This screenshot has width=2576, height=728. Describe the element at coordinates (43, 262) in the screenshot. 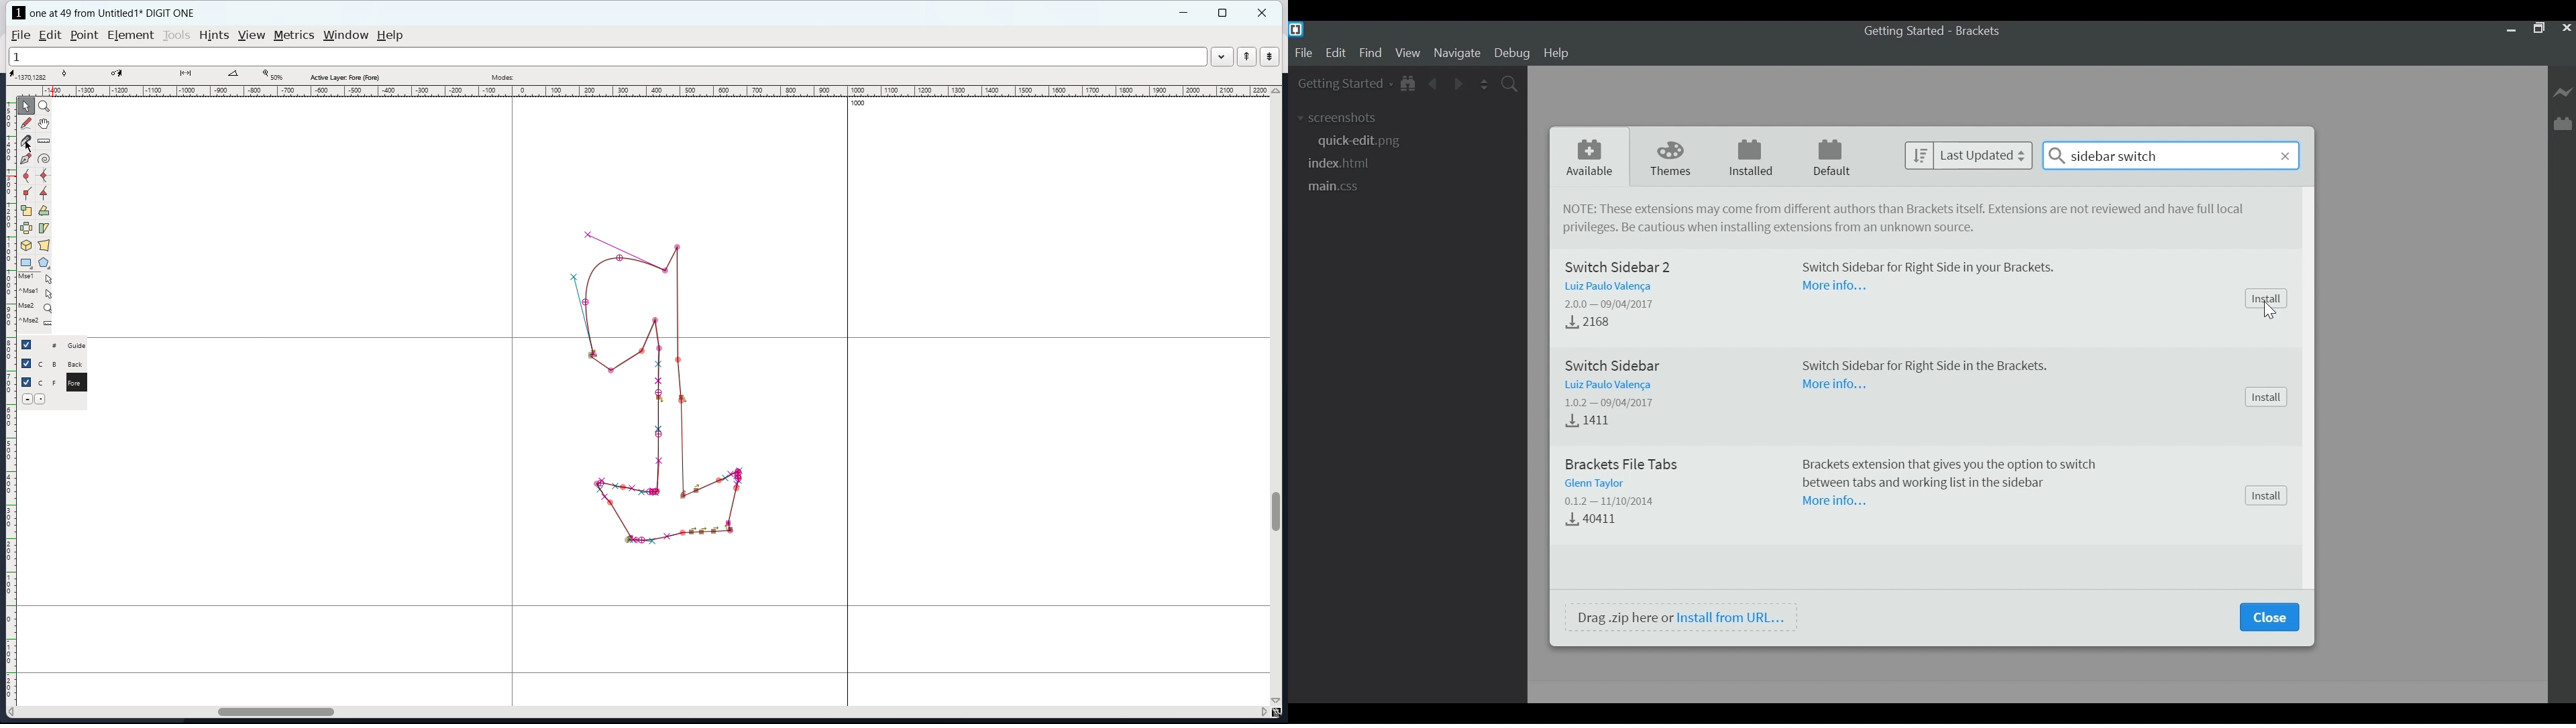

I see `polygon or star` at that location.